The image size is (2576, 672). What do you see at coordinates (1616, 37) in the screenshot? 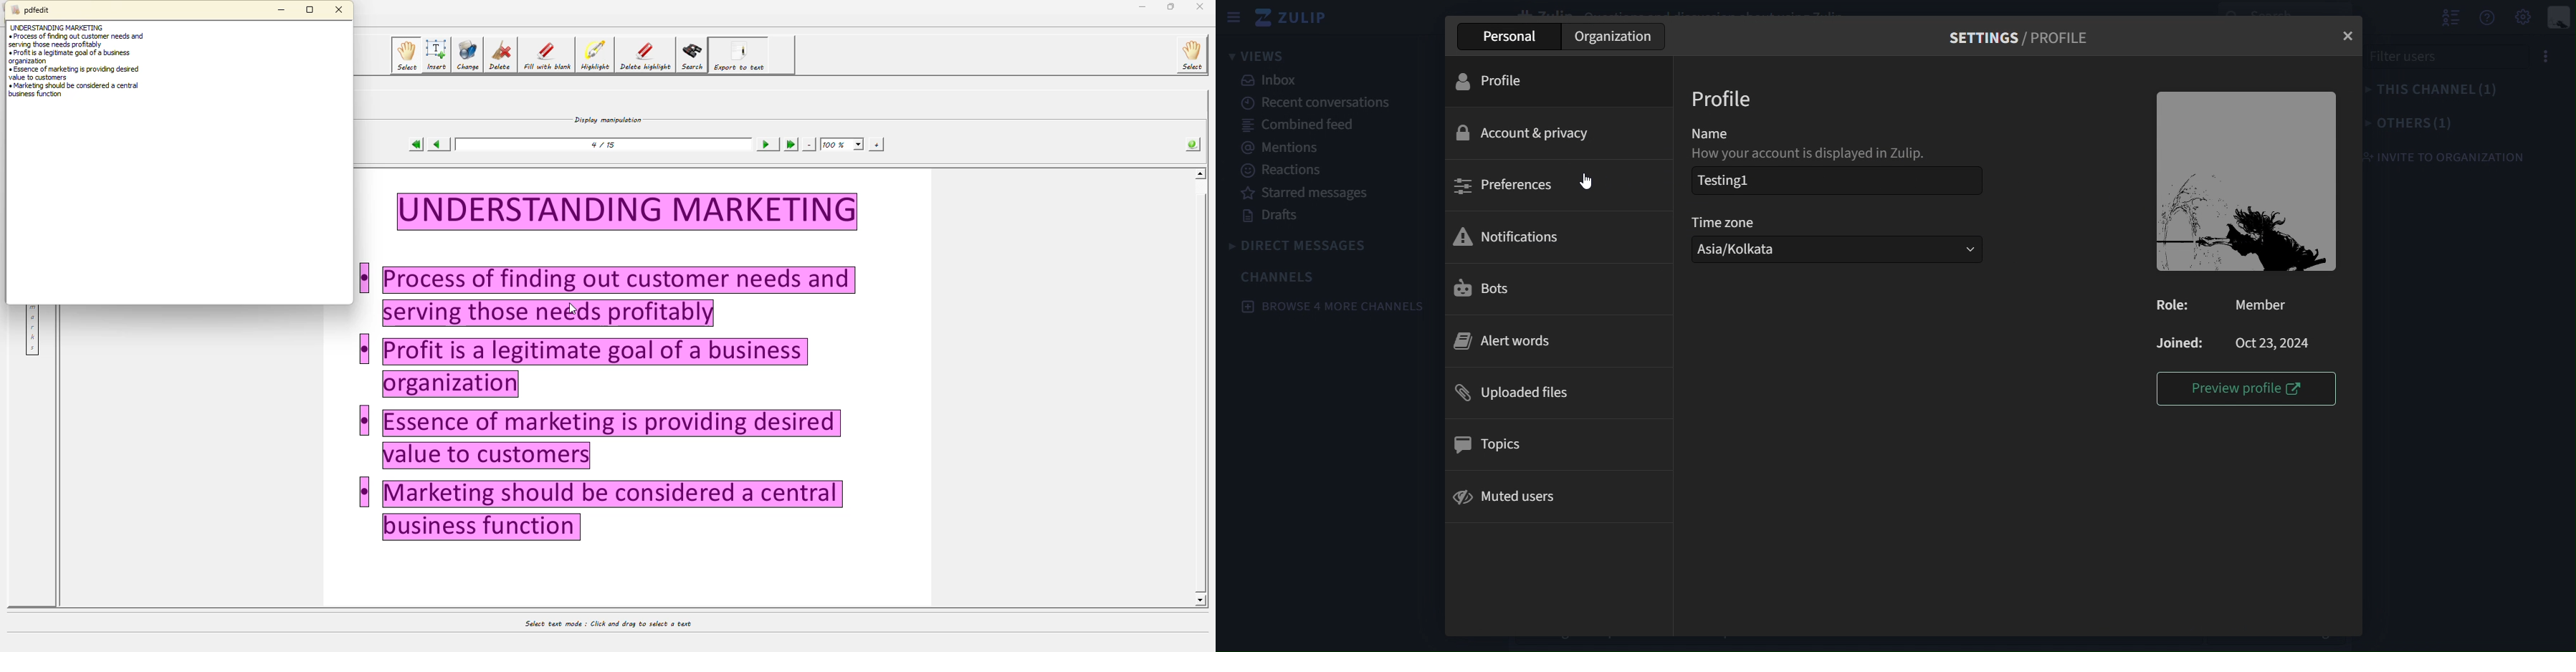
I see `organization` at bounding box center [1616, 37].